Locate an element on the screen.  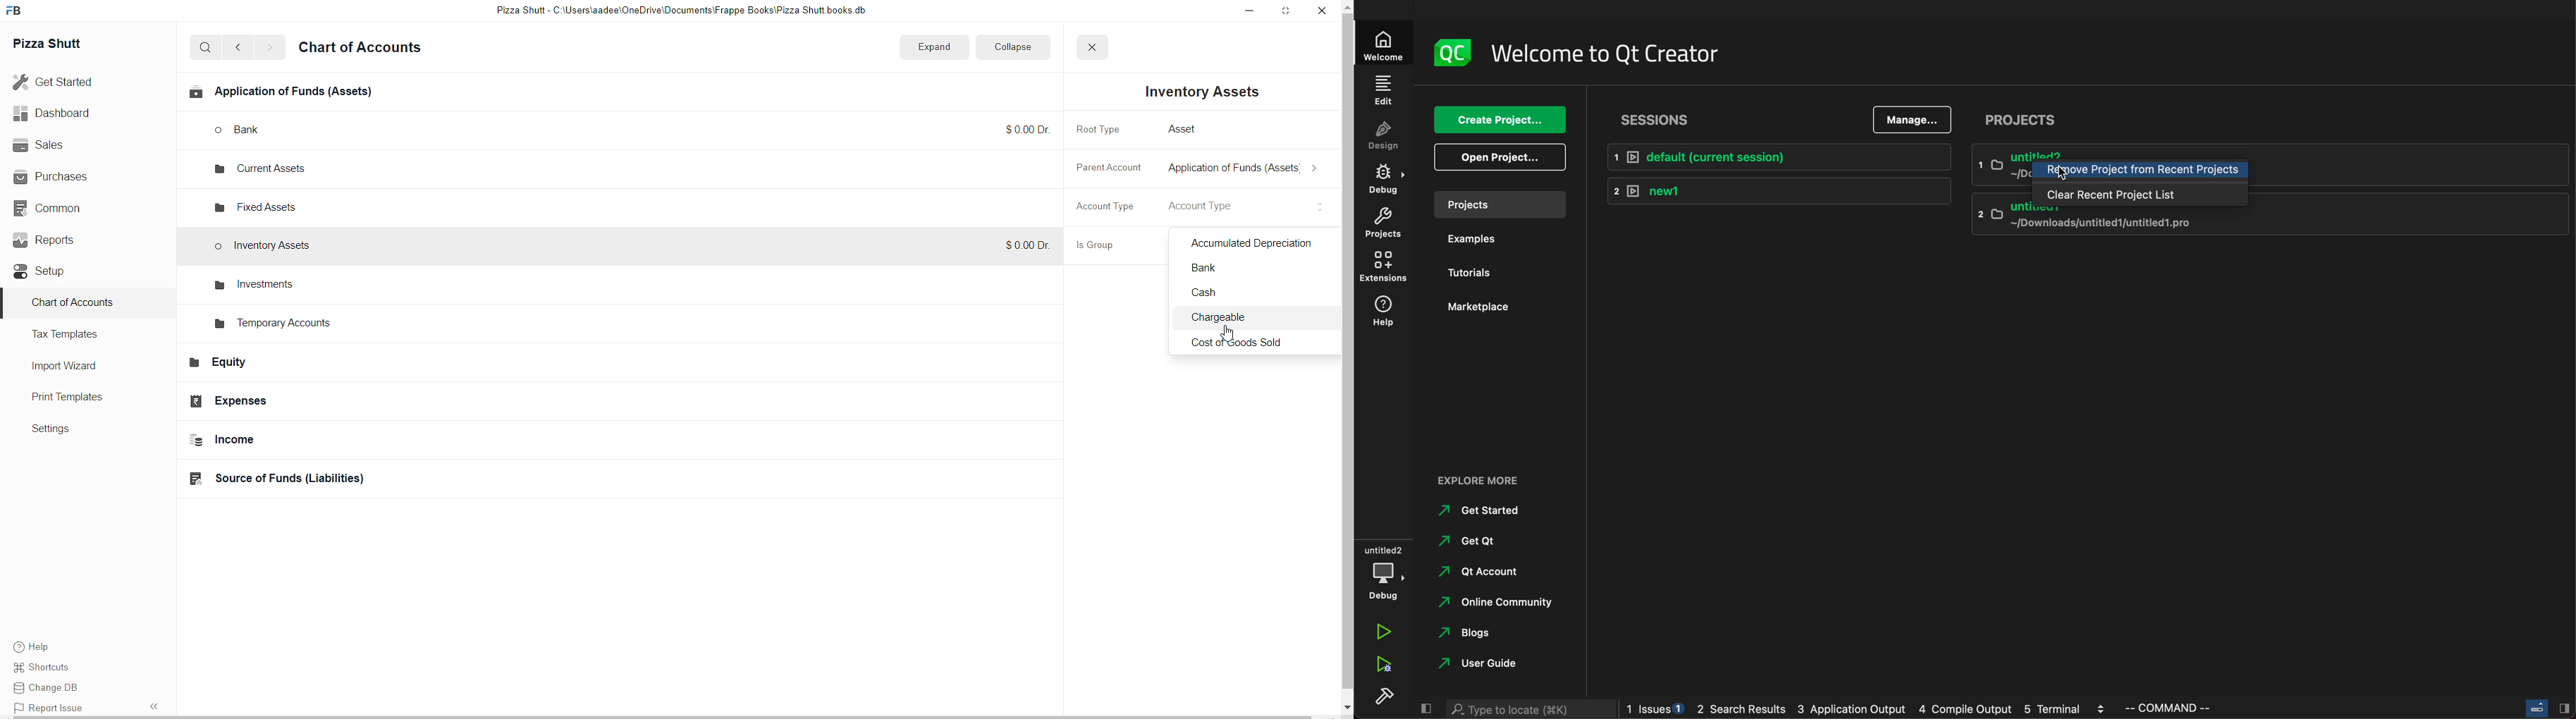
Import Wizard  is located at coordinates (73, 367).